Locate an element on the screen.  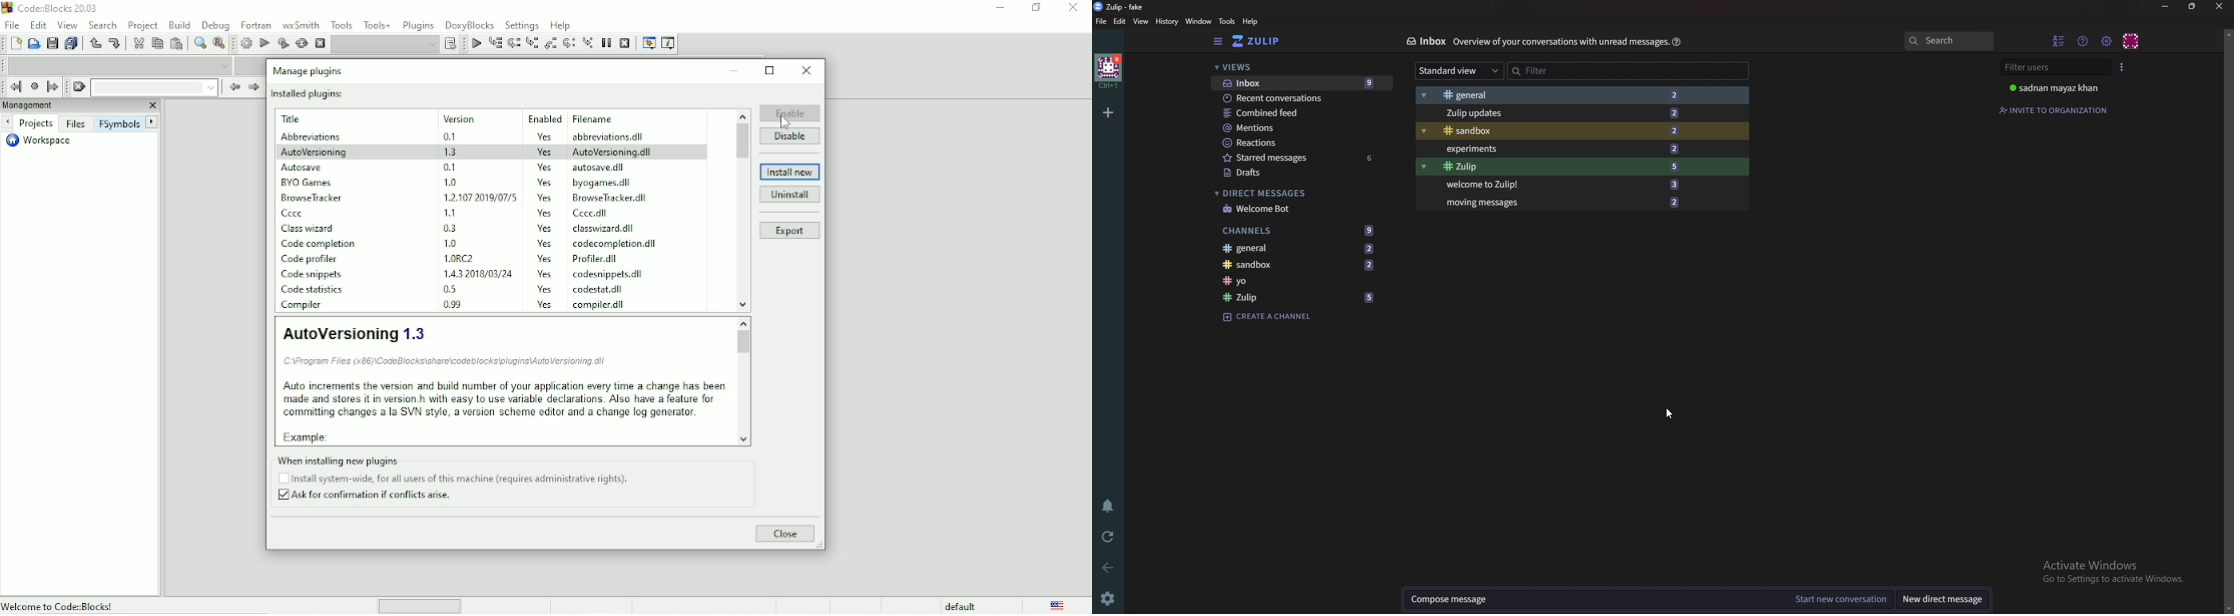
Save everything is located at coordinates (73, 43).